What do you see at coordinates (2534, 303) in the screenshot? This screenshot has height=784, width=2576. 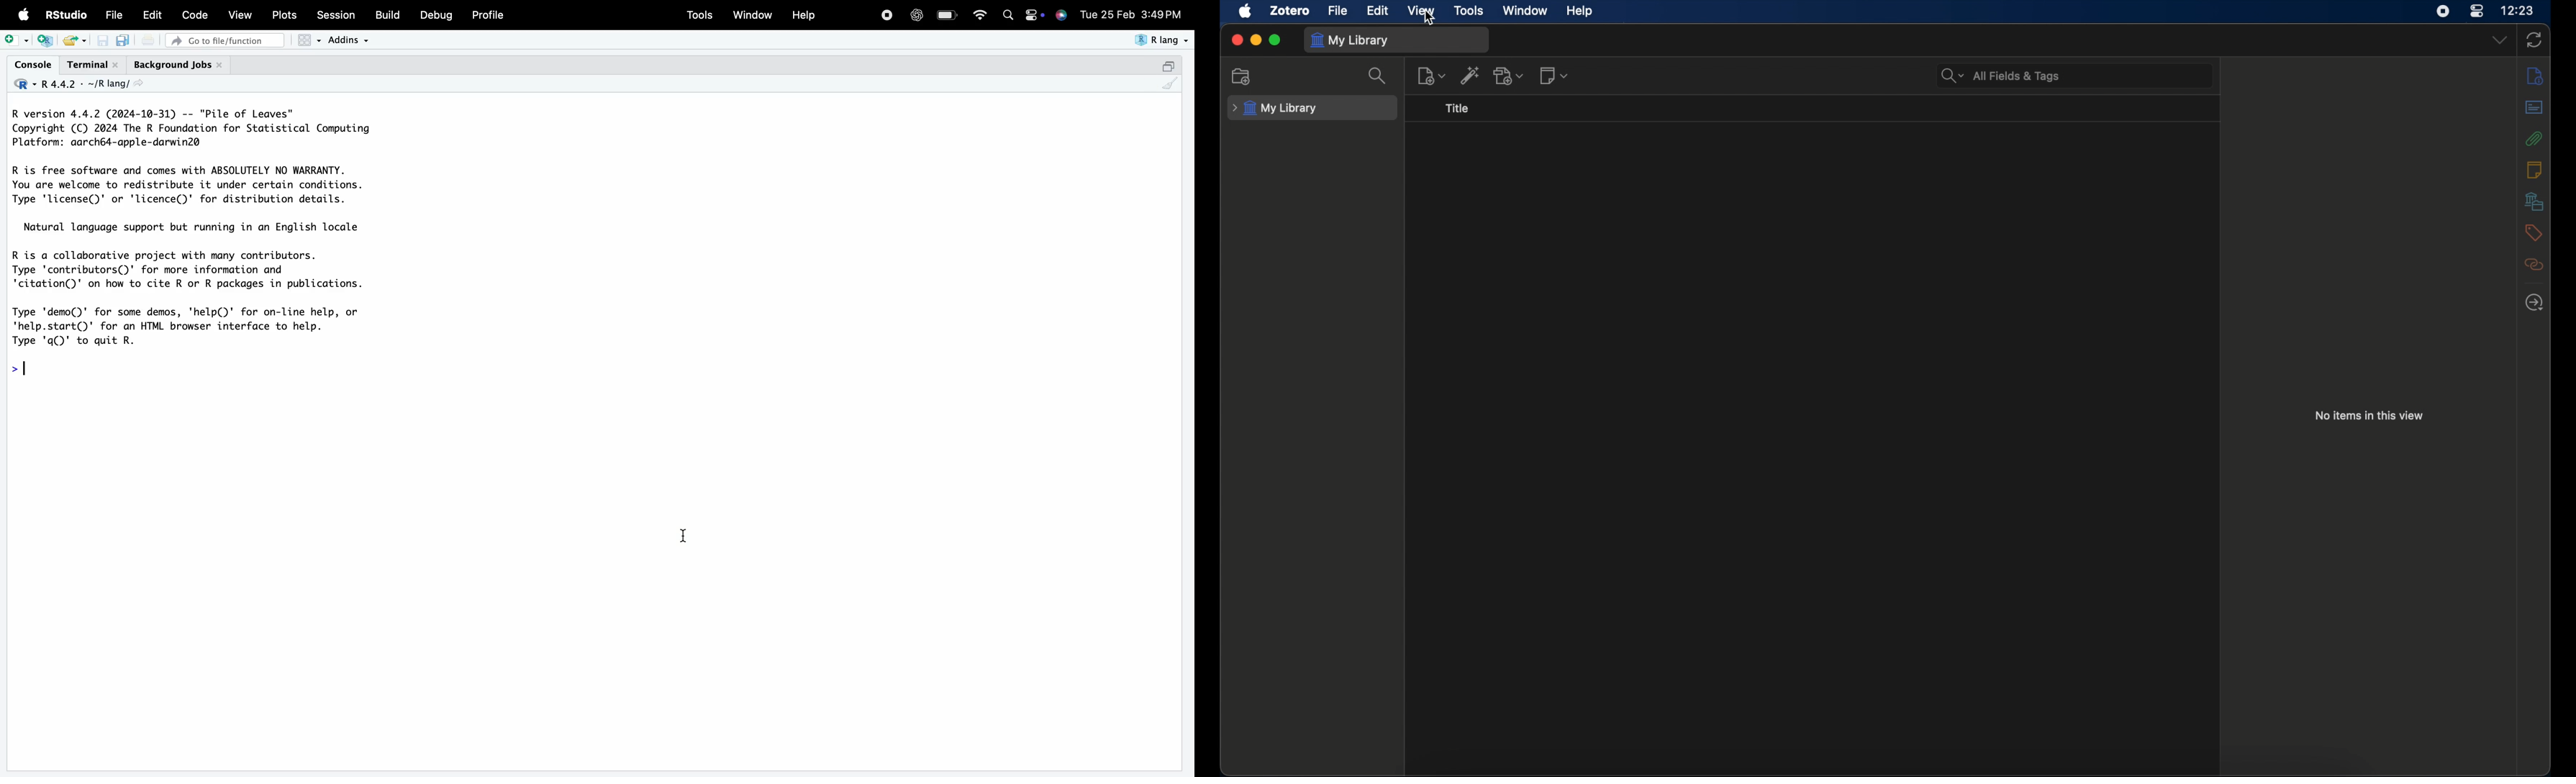 I see `locate` at bounding box center [2534, 303].